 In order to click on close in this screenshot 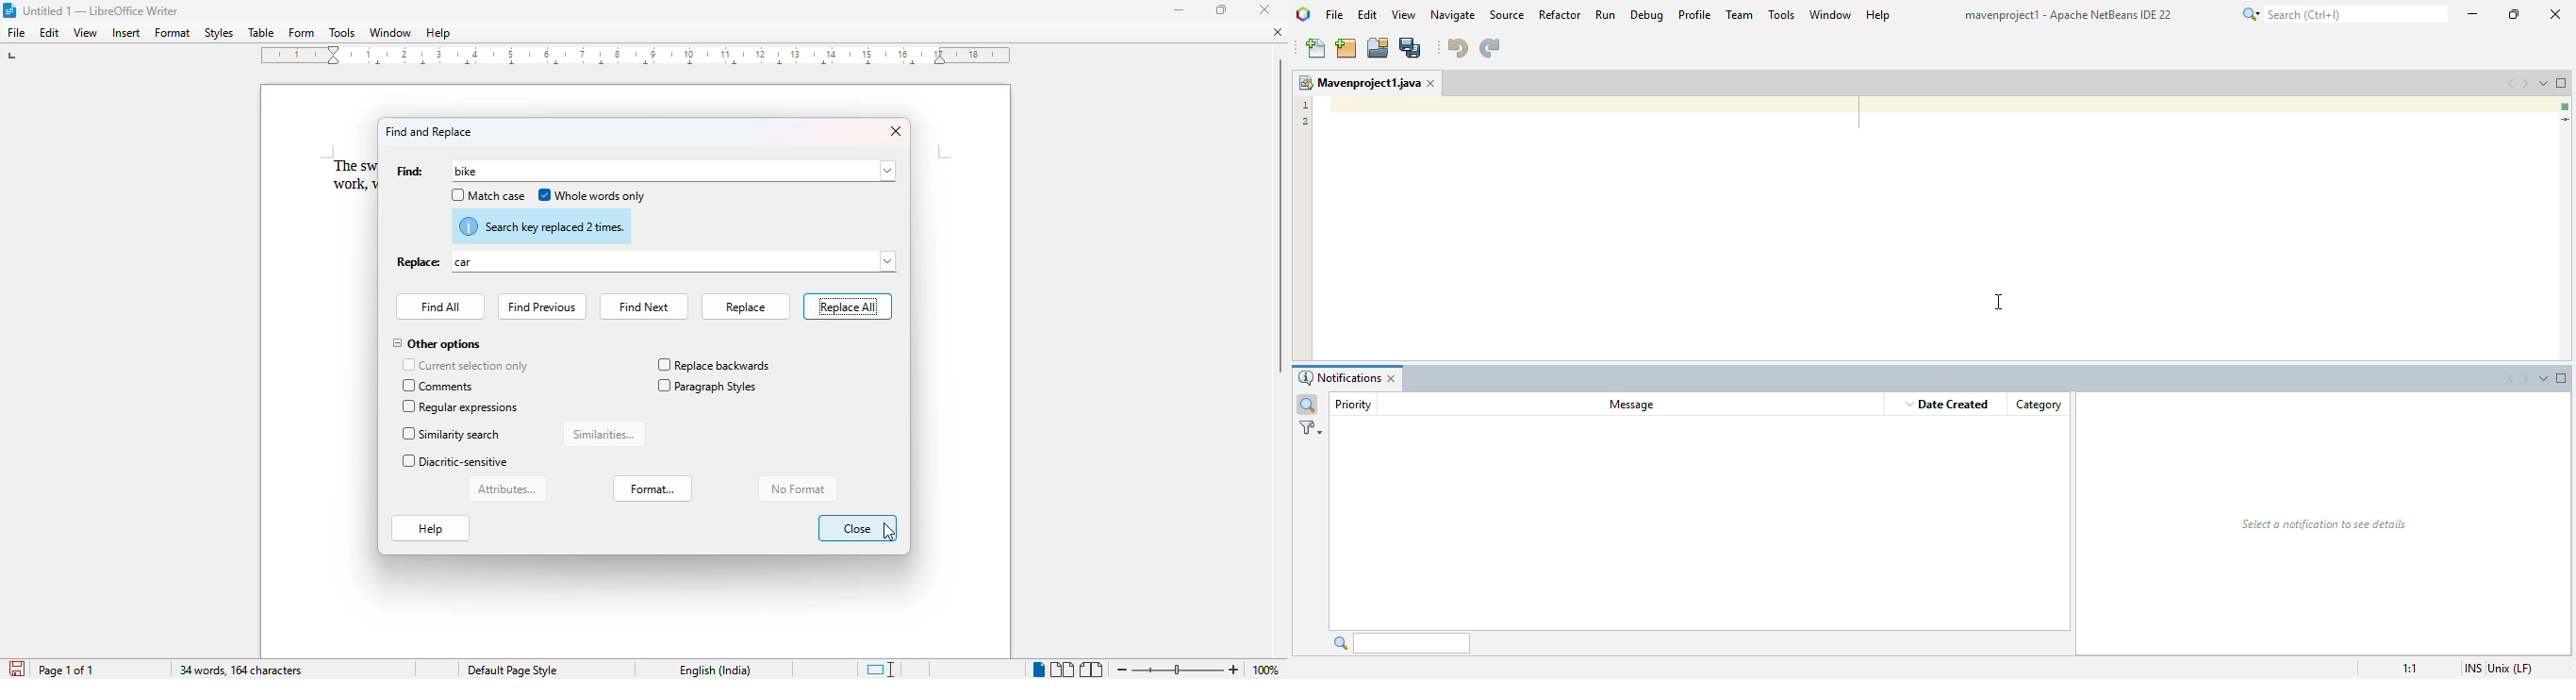, I will do `click(1264, 9)`.